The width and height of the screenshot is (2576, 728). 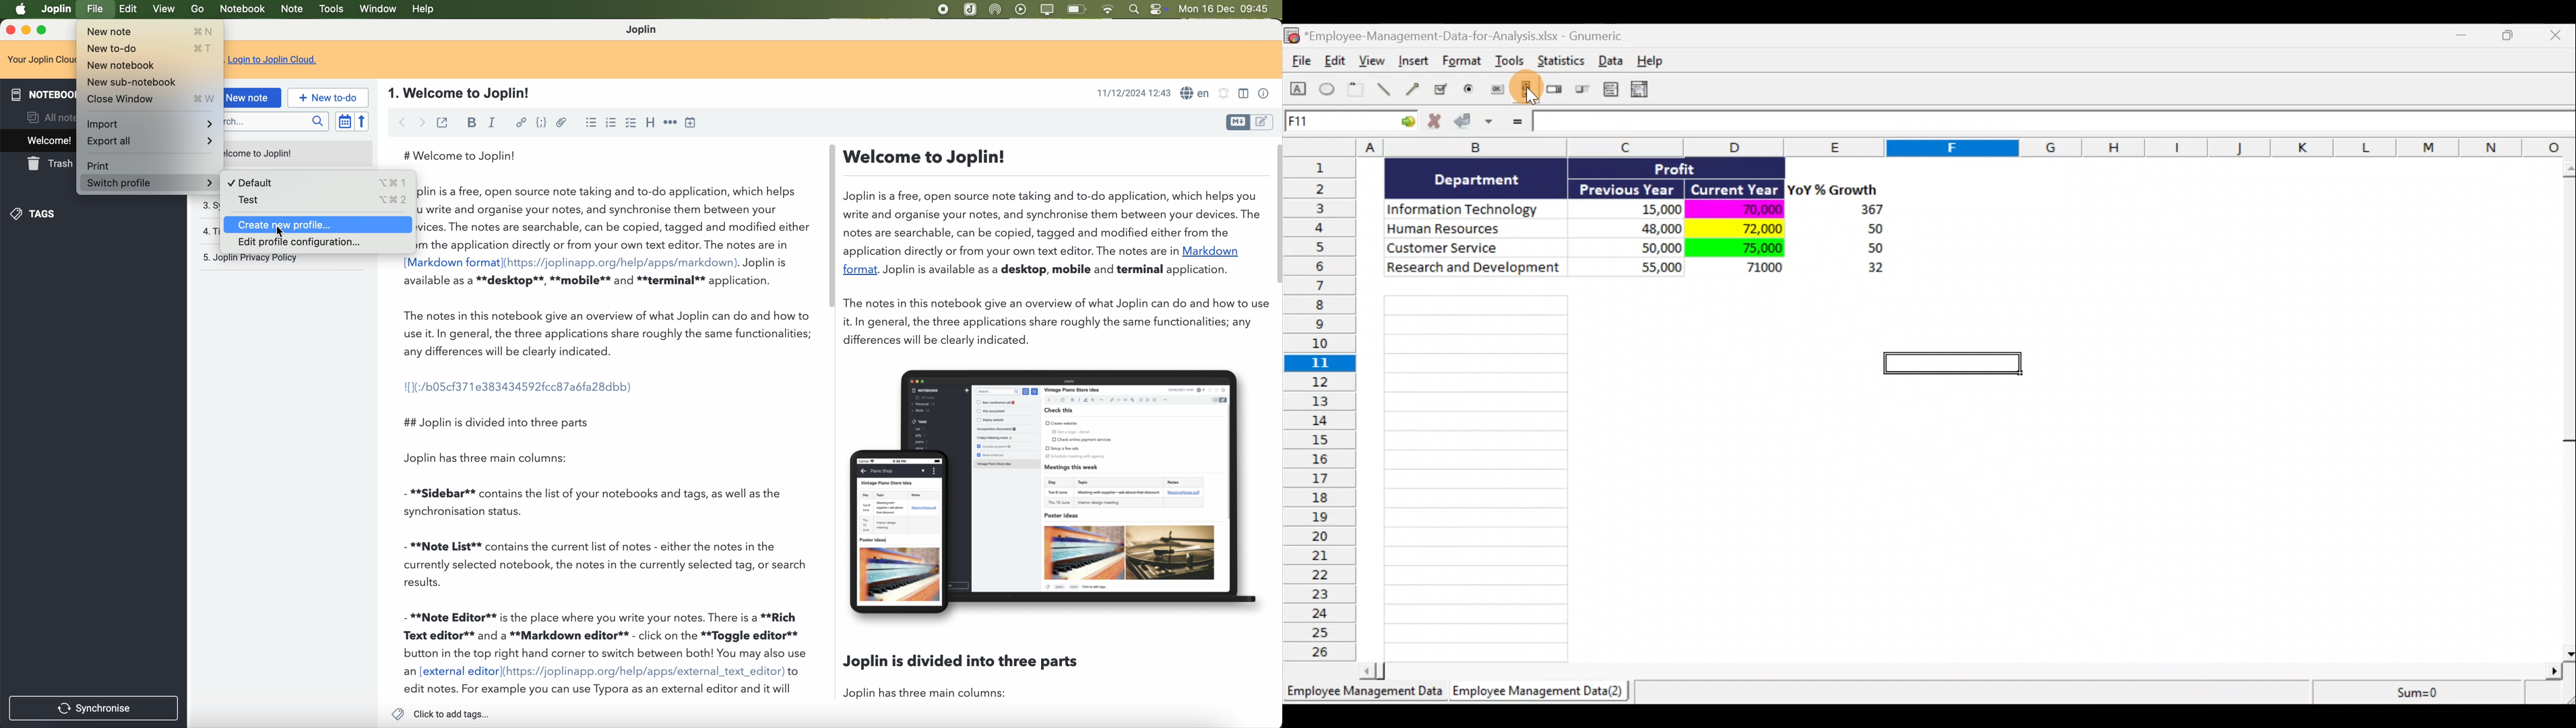 I want to click on go, so click(x=197, y=10).